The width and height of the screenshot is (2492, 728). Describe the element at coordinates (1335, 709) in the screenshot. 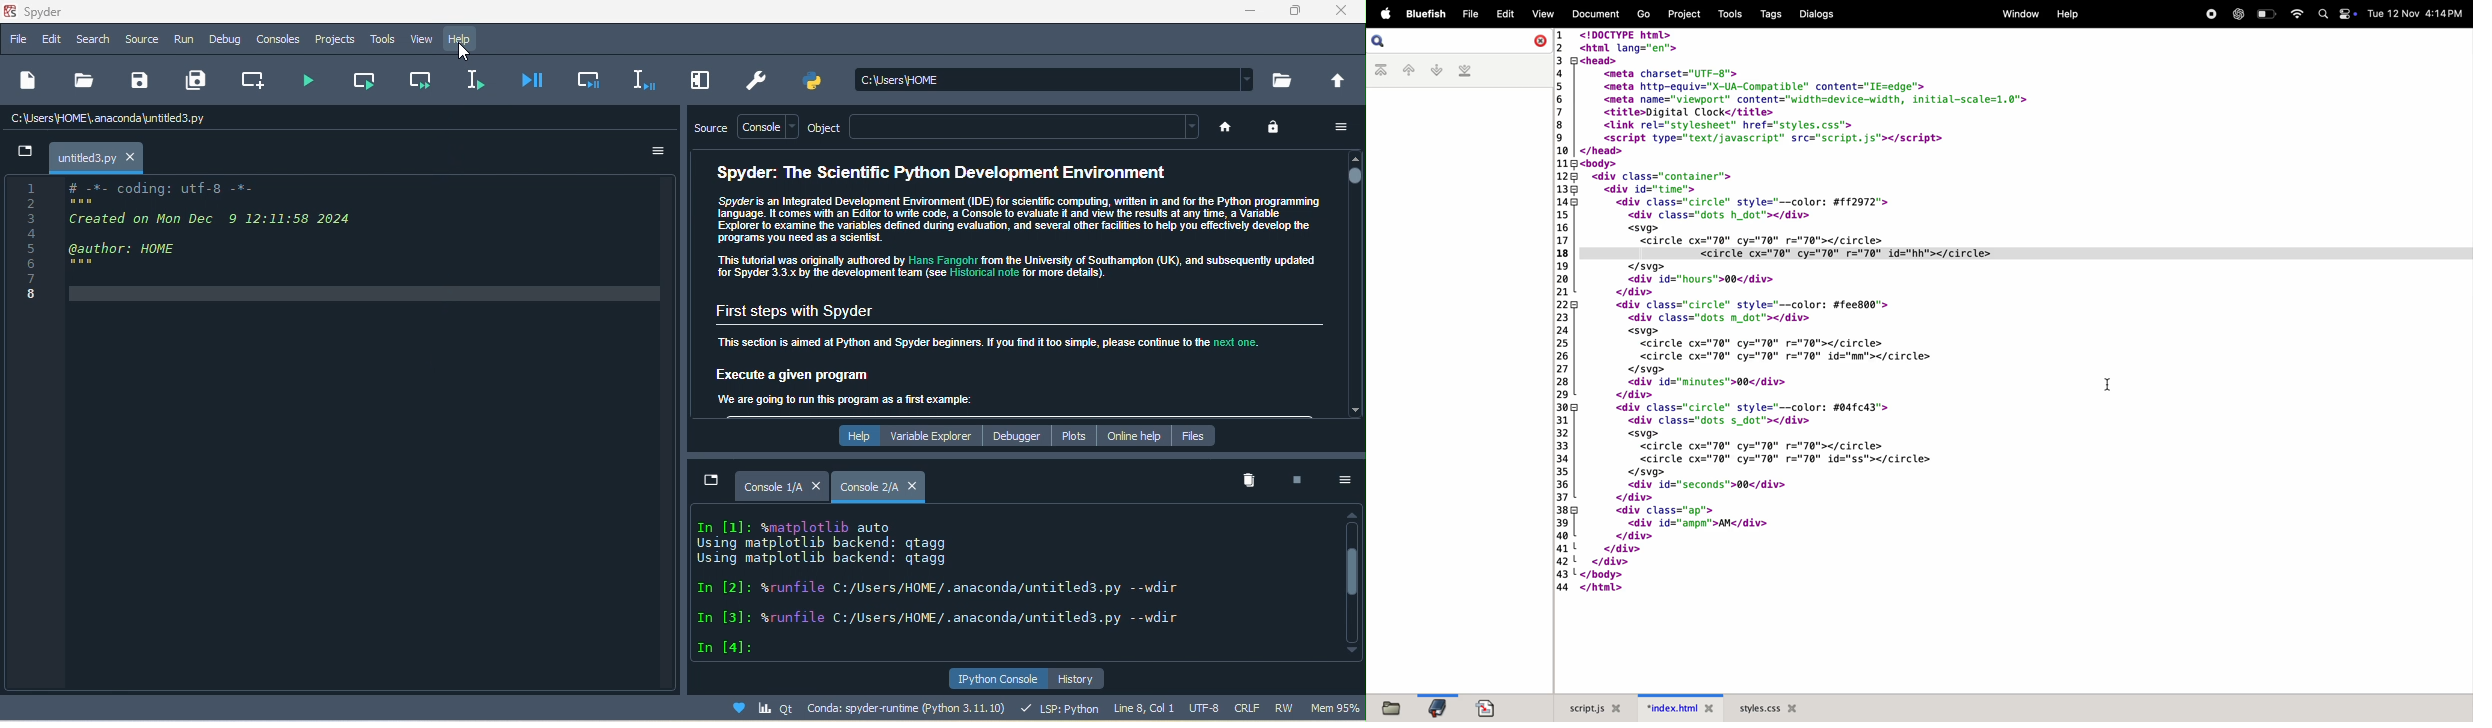

I see `mem 95%` at that location.